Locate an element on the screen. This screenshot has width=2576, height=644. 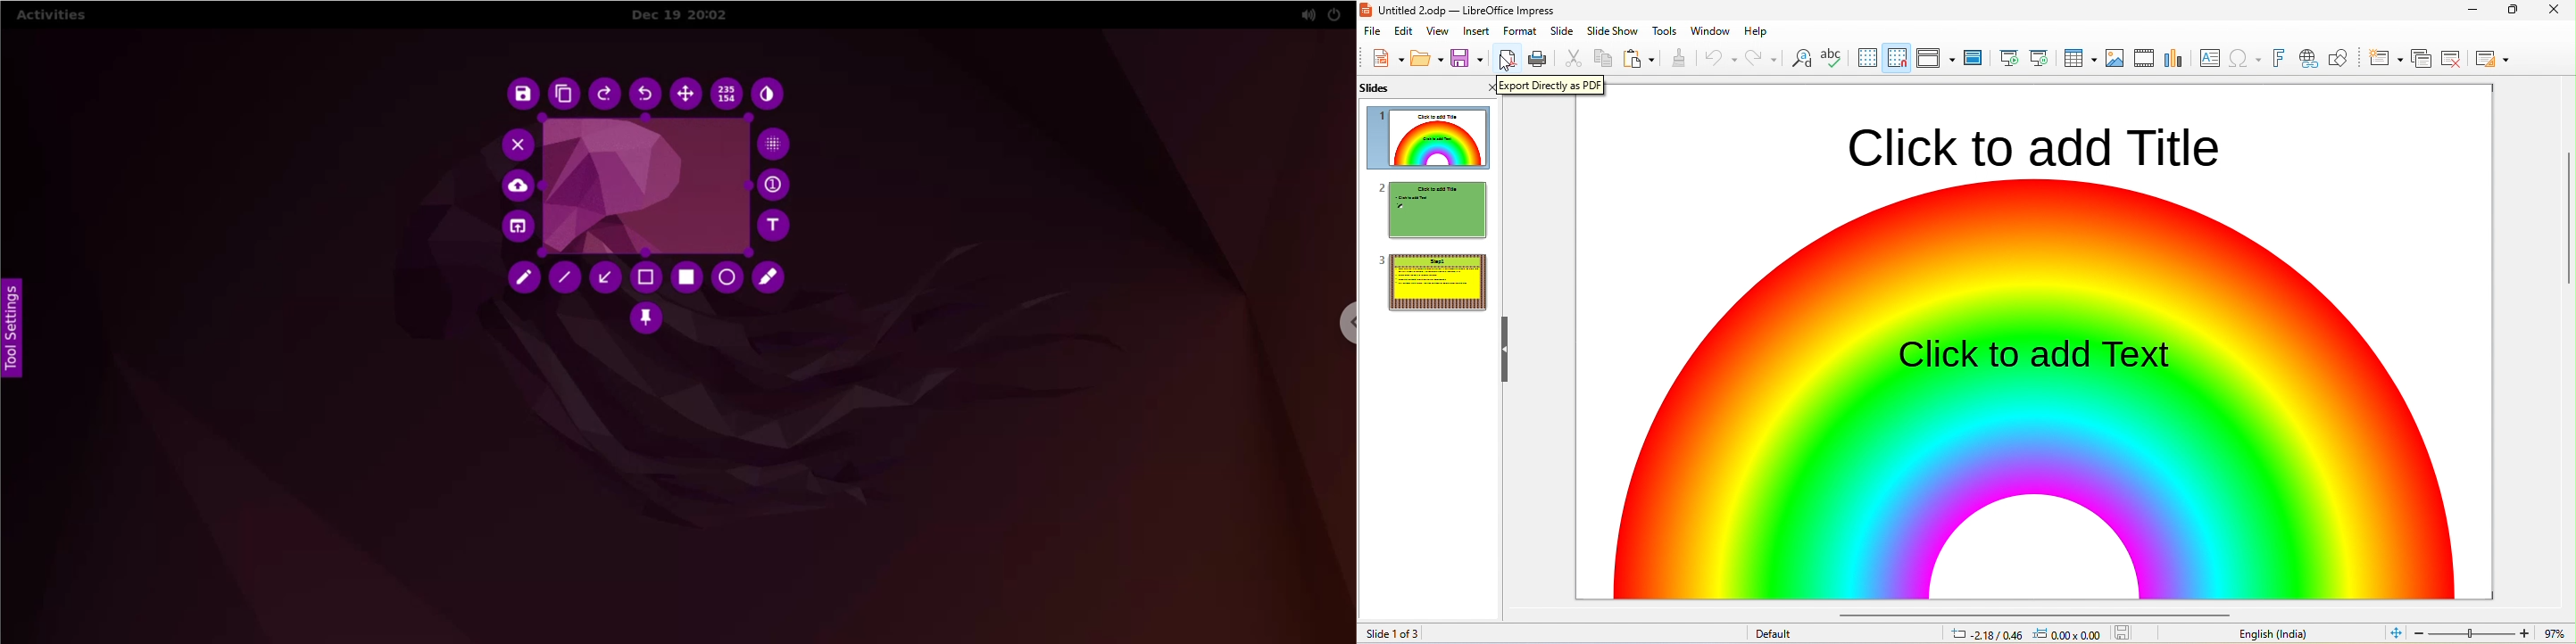
horizontal scroll bar is located at coordinates (2026, 612).